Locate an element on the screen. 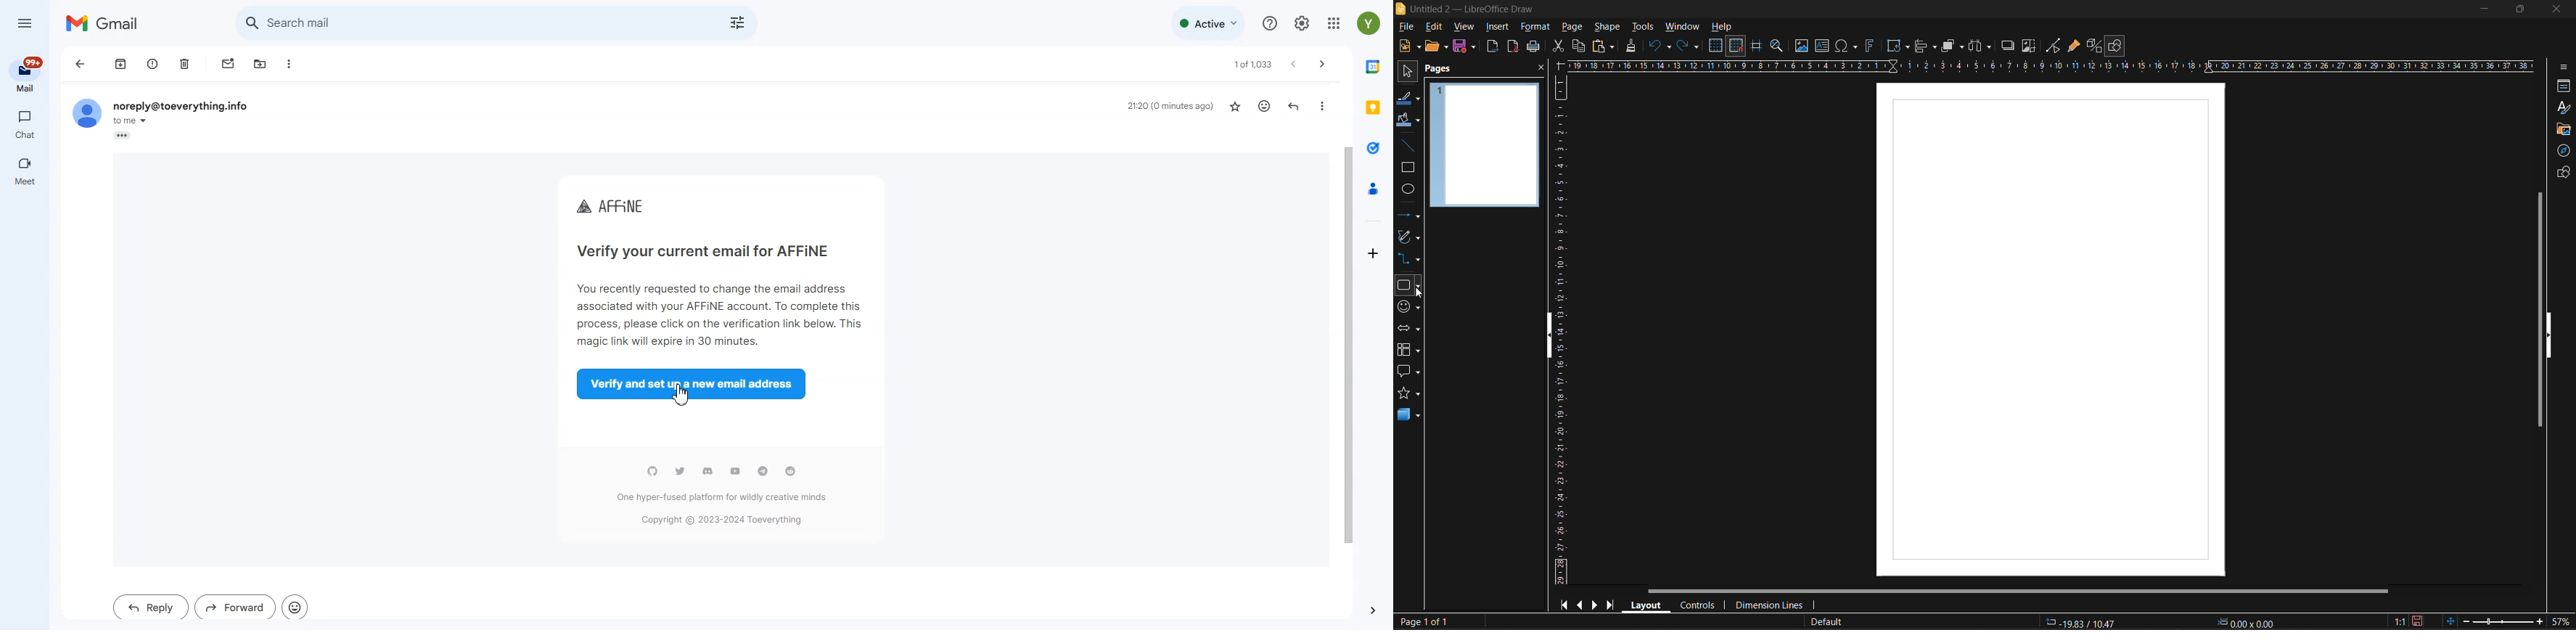  insert line is located at coordinates (1412, 147).